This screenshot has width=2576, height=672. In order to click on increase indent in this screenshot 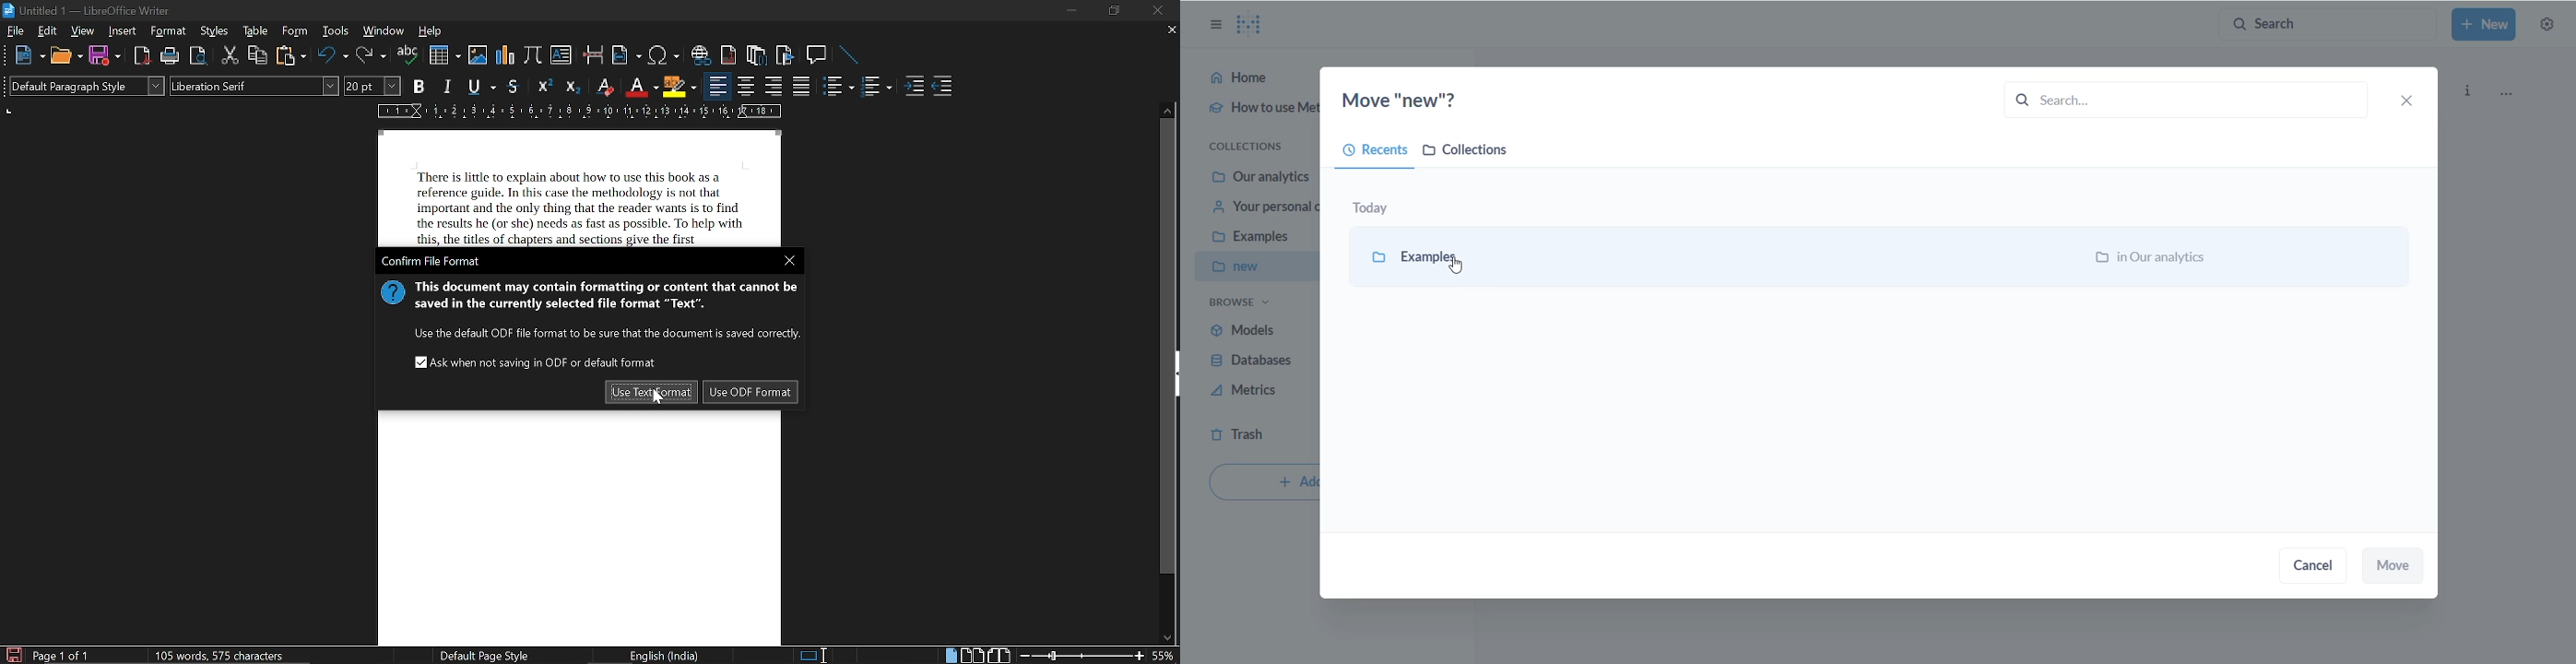, I will do `click(914, 87)`.